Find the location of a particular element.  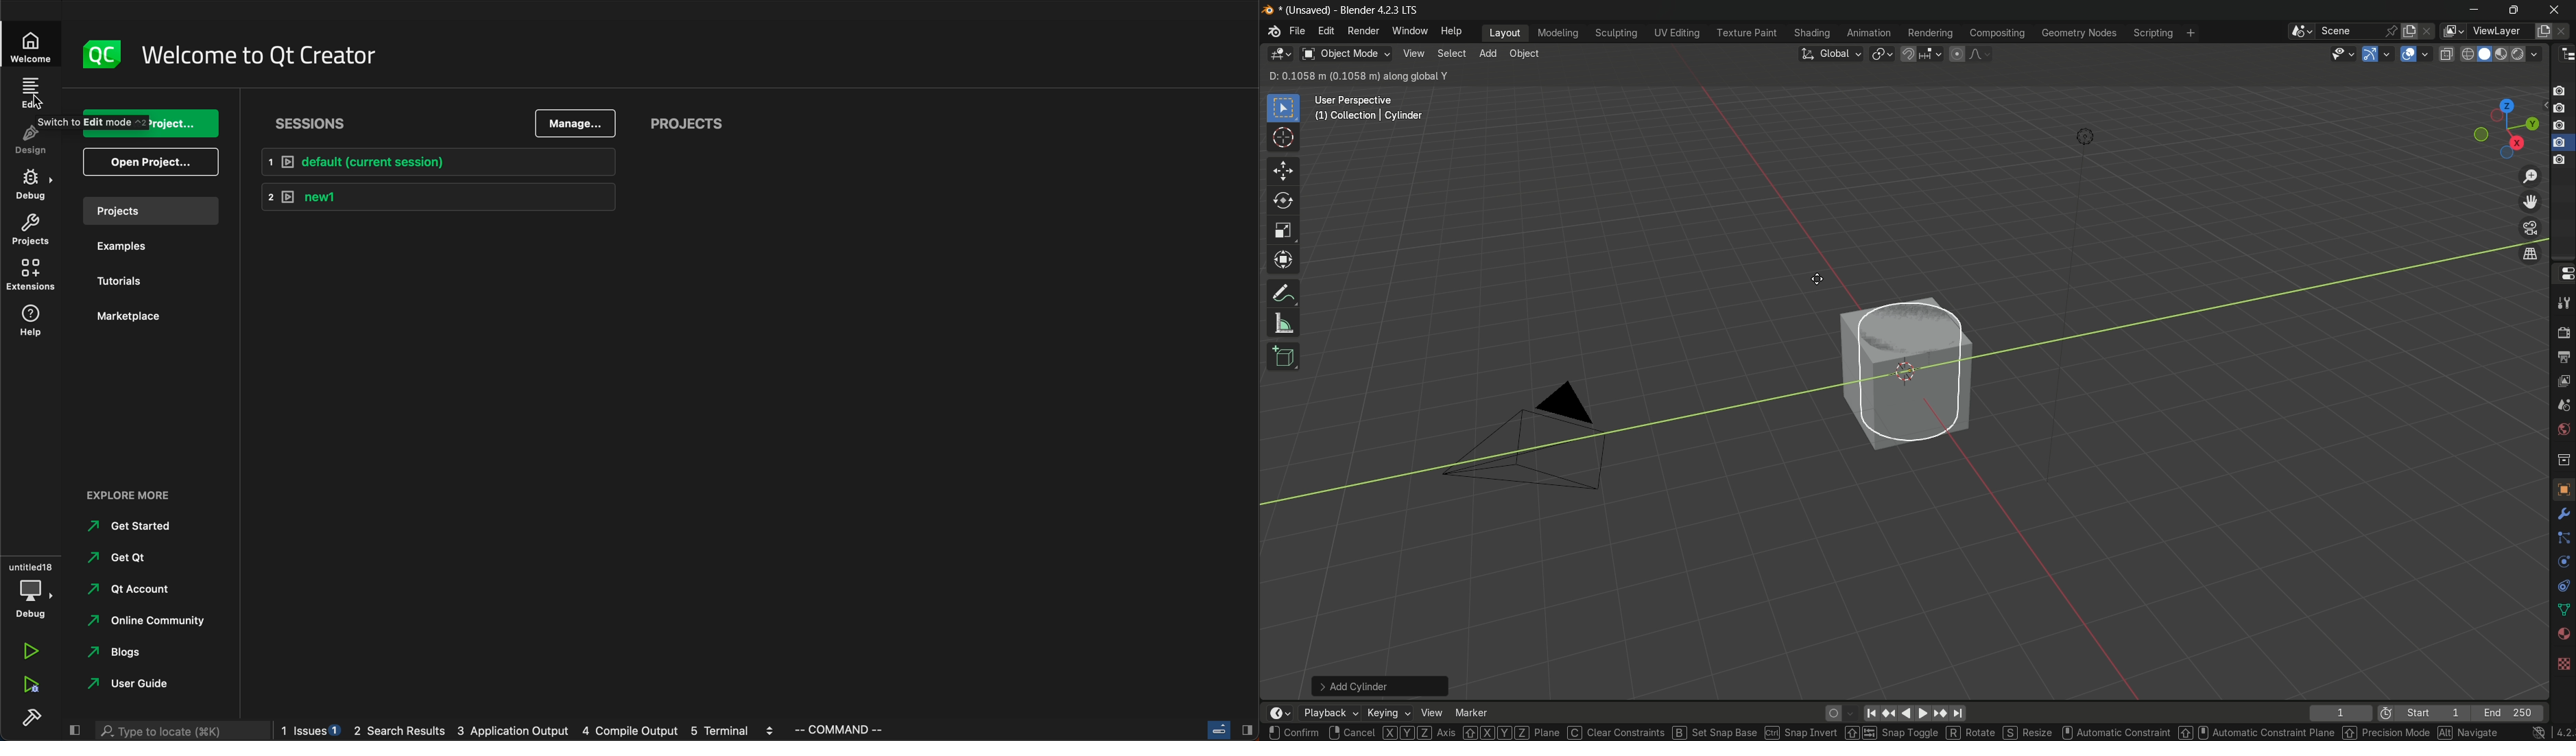

measure is located at coordinates (1283, 324).